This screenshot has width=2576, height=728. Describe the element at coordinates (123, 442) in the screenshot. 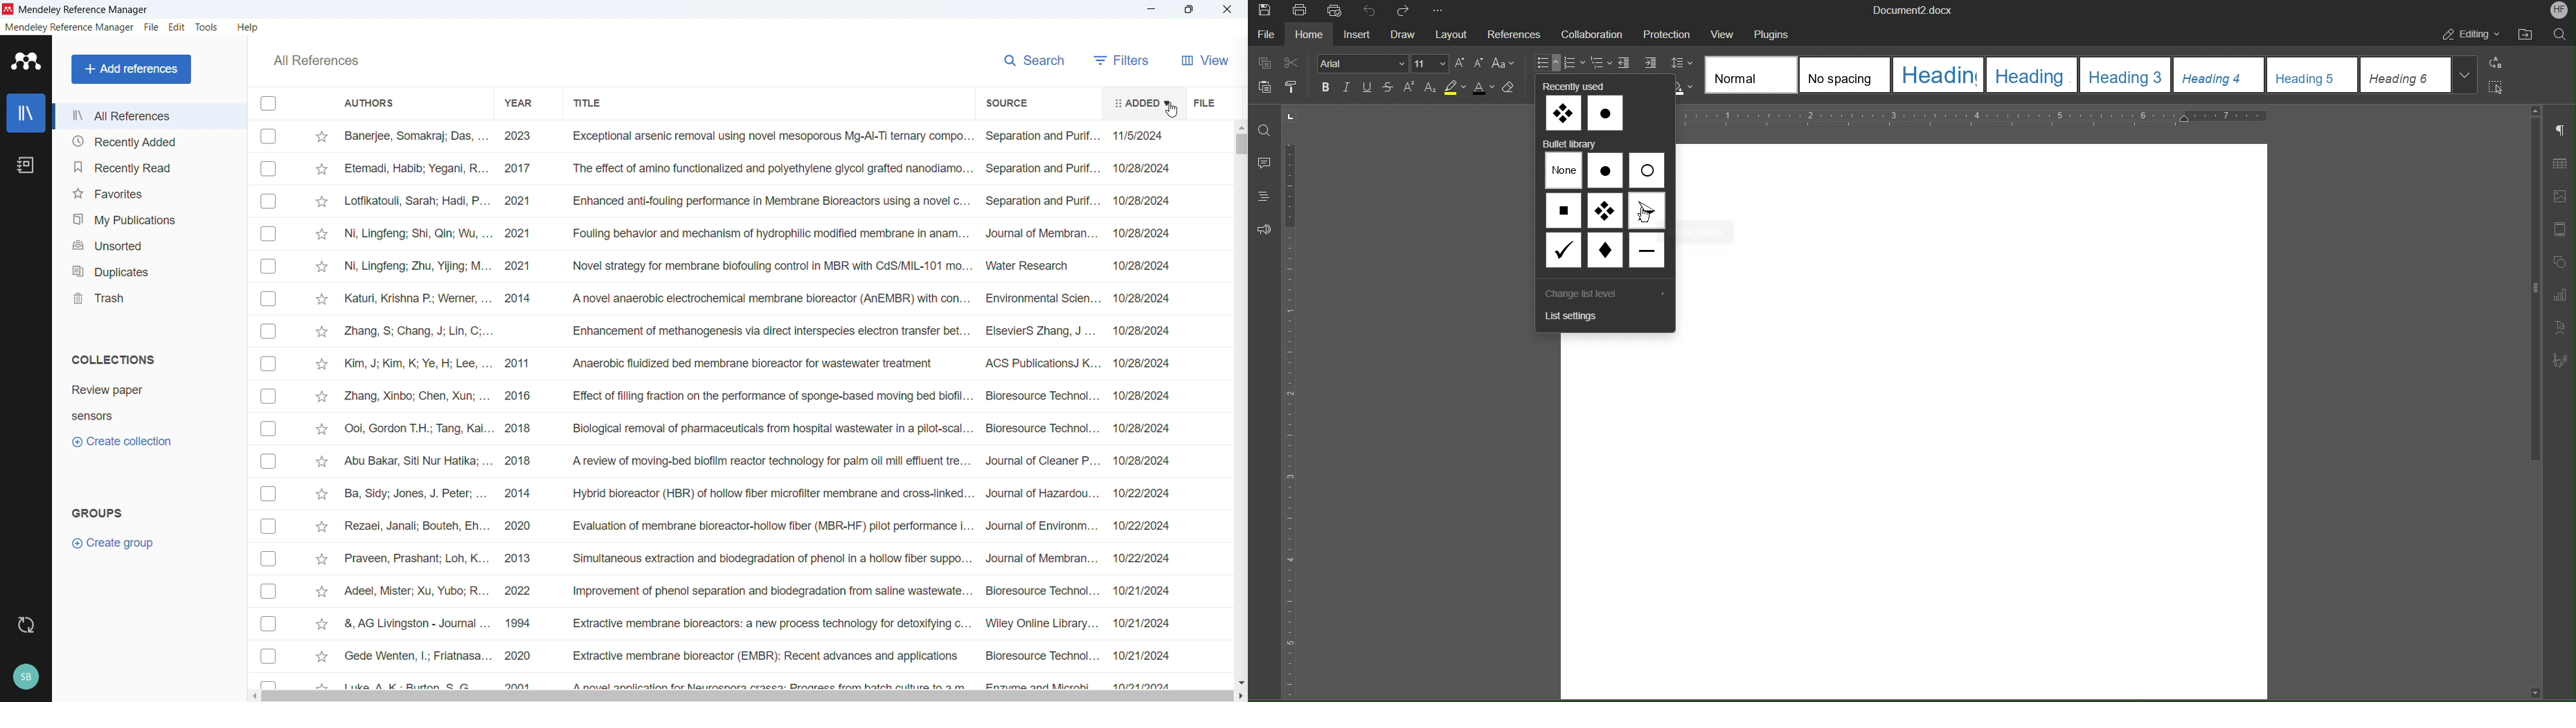

I see `Create collection ` at that location.